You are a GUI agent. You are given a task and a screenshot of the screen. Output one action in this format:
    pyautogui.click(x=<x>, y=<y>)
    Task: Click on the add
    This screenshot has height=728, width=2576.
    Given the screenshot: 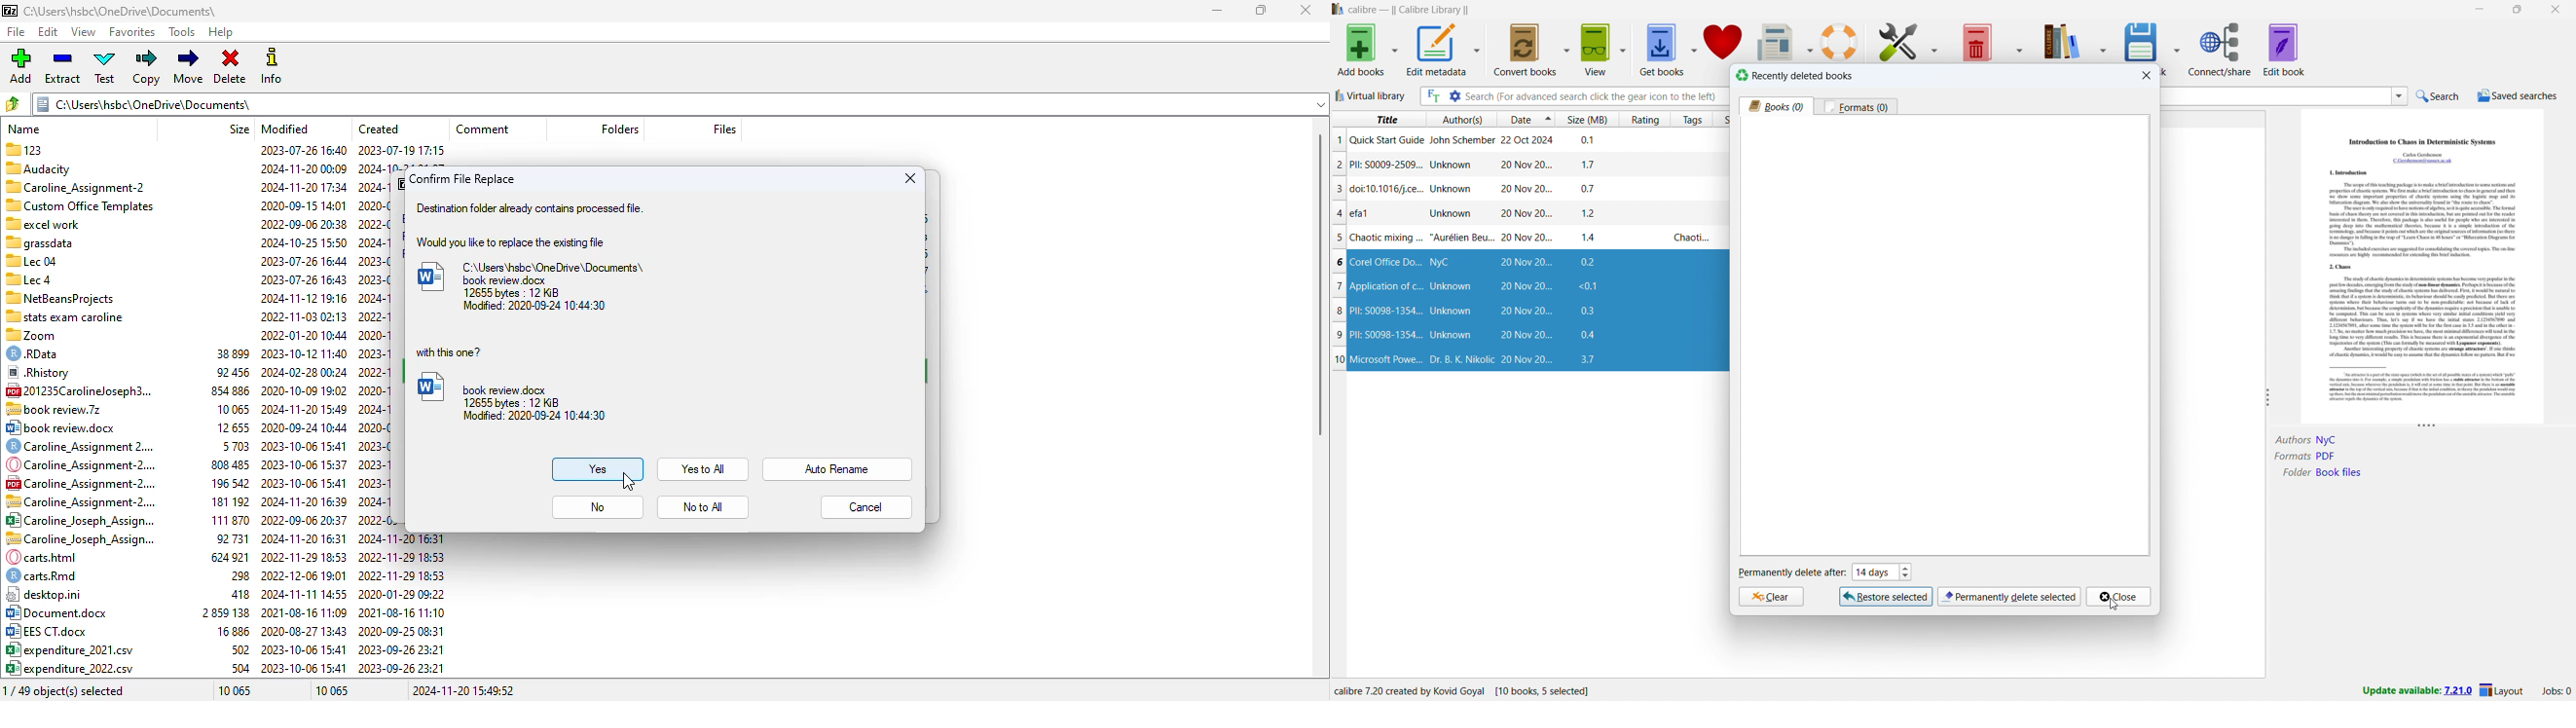 What is the action you would take?
    pyautogui.click(x=20, y=65)
    